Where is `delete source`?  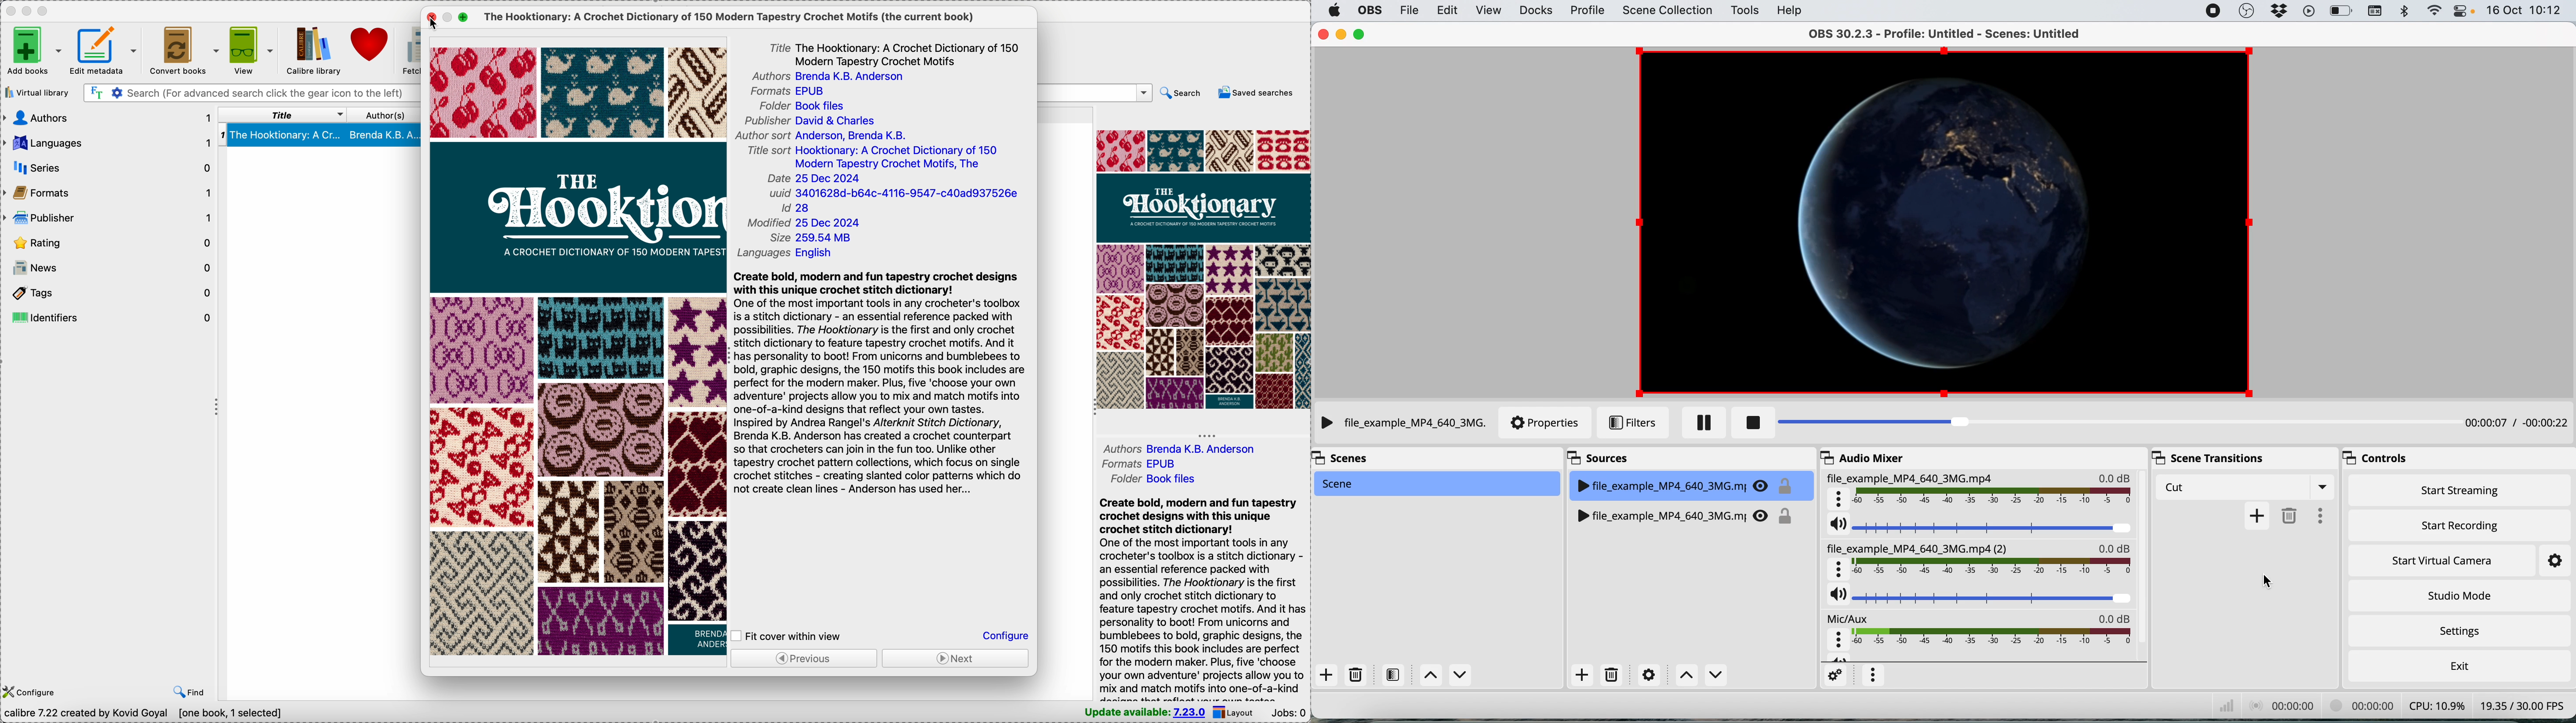
delete source is located at coordinates (1611, 675).